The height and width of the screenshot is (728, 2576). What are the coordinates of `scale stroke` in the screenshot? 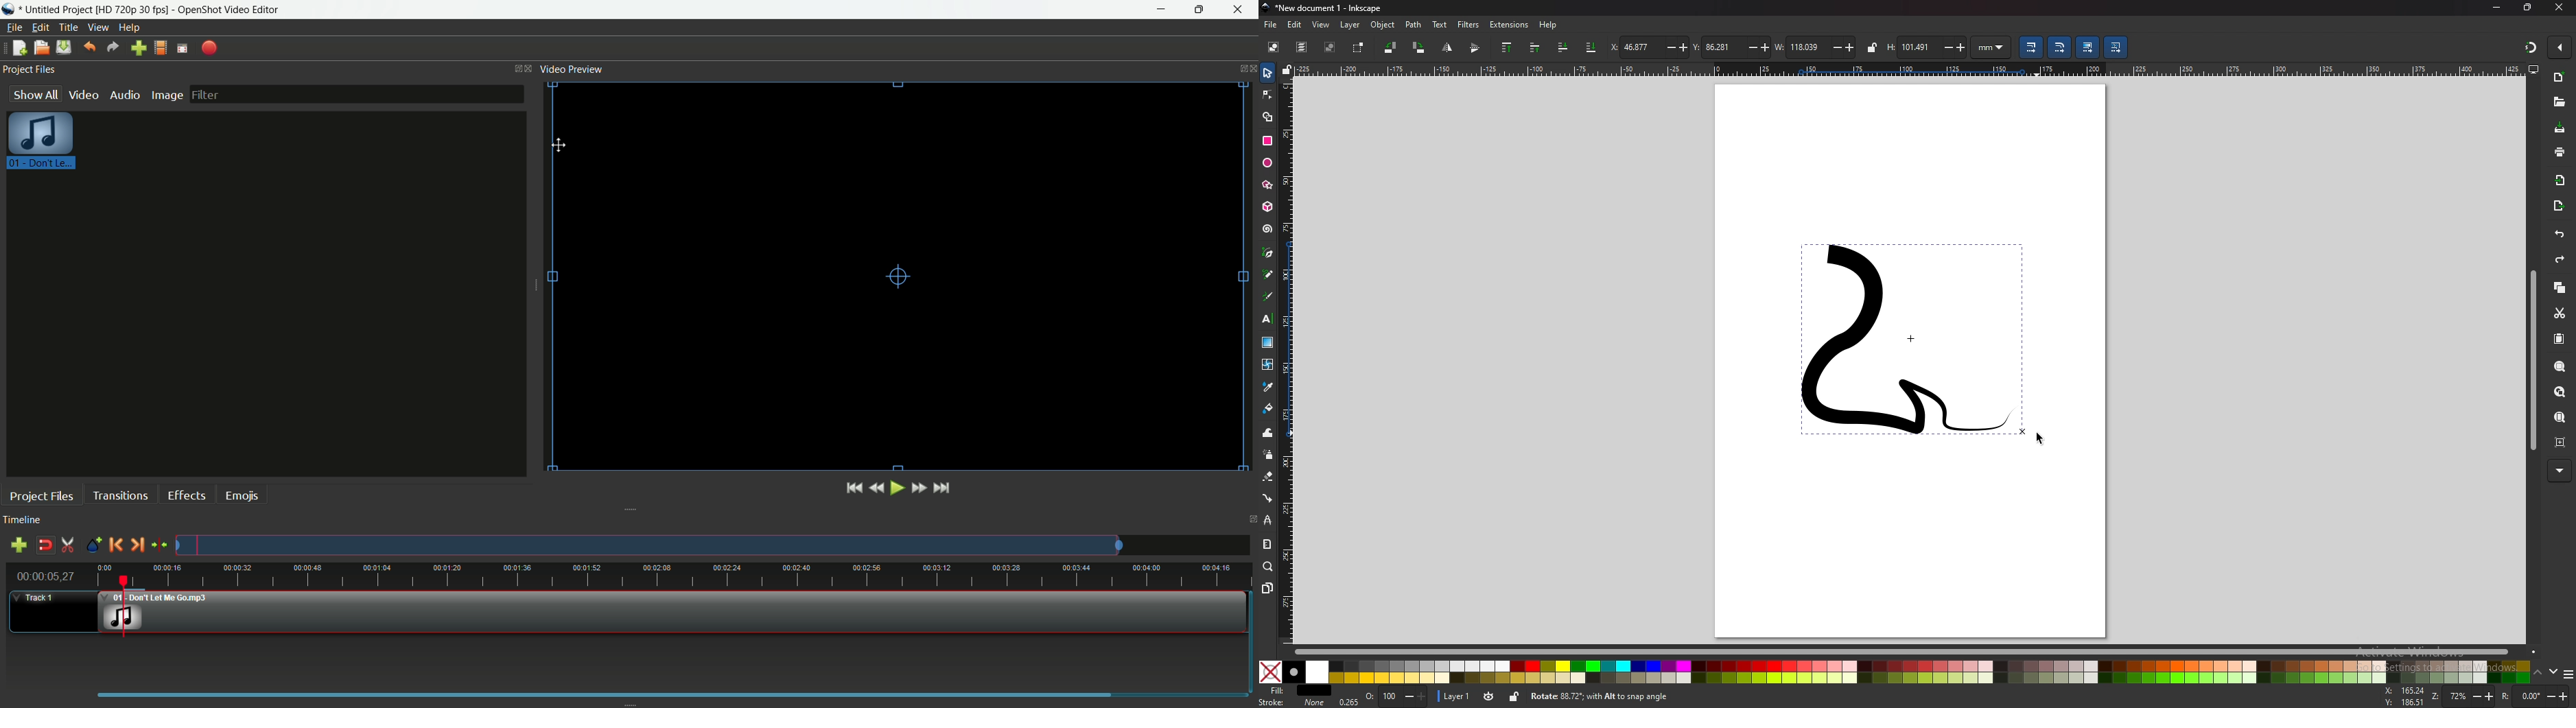 It's located at (2030, 47).